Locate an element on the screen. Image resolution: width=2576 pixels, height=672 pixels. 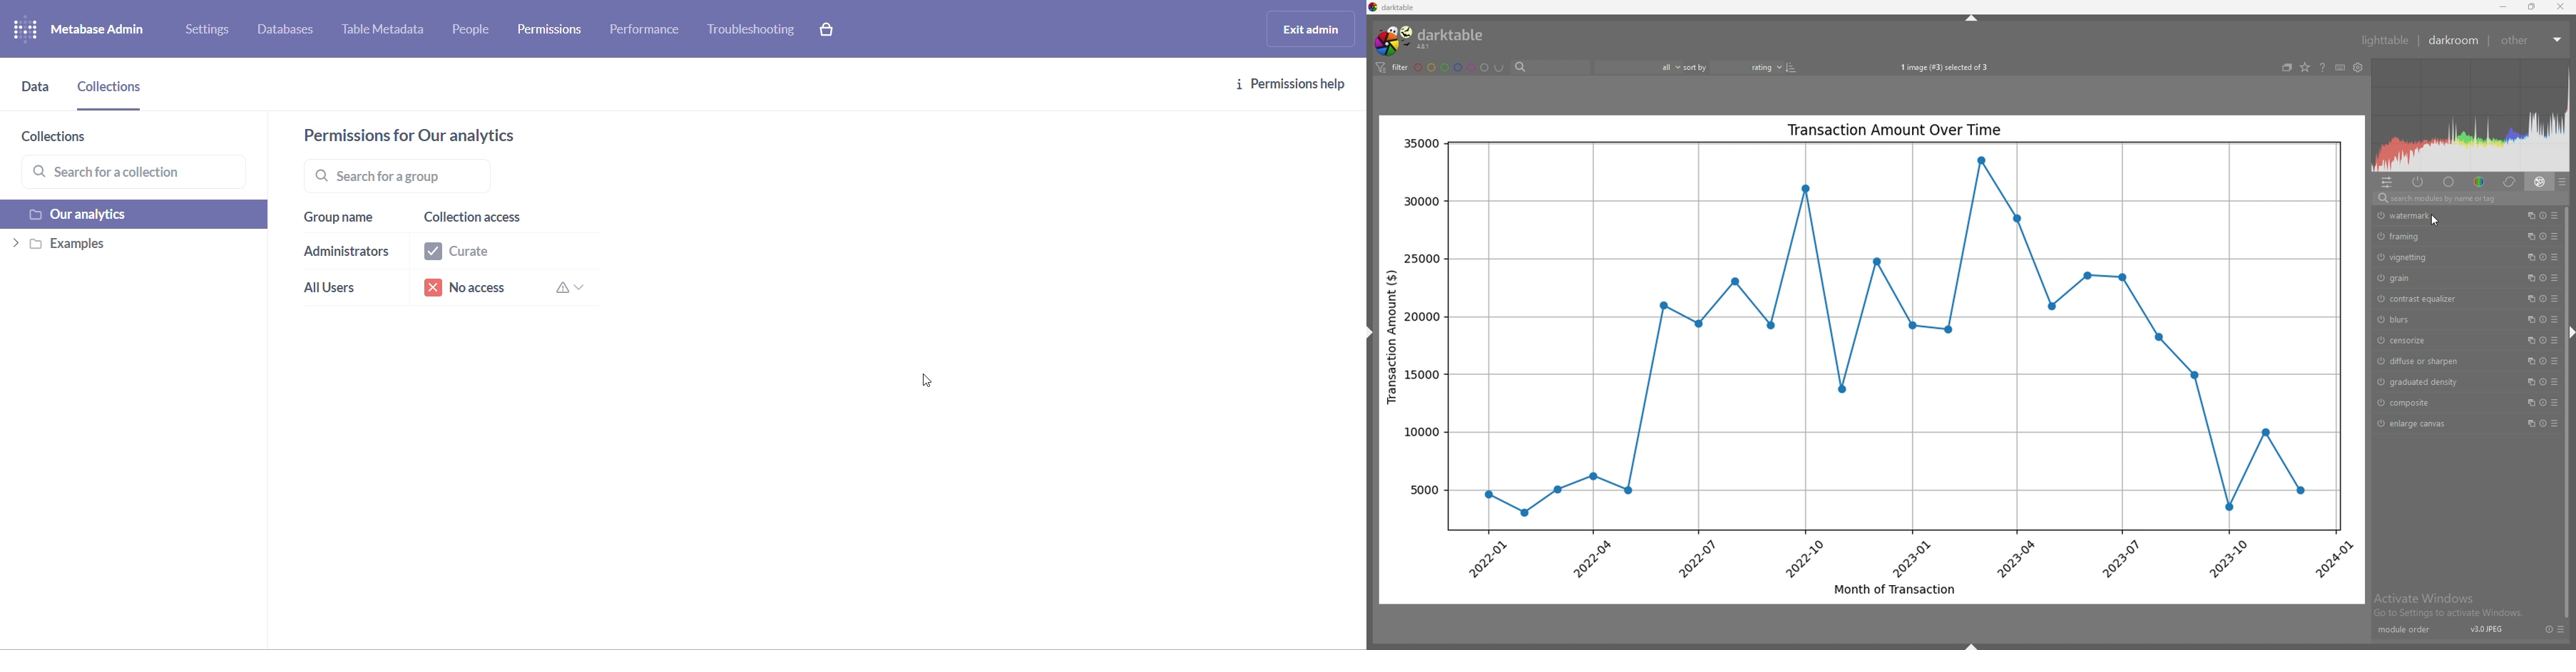
reset is located at coordinates (2542, 298).